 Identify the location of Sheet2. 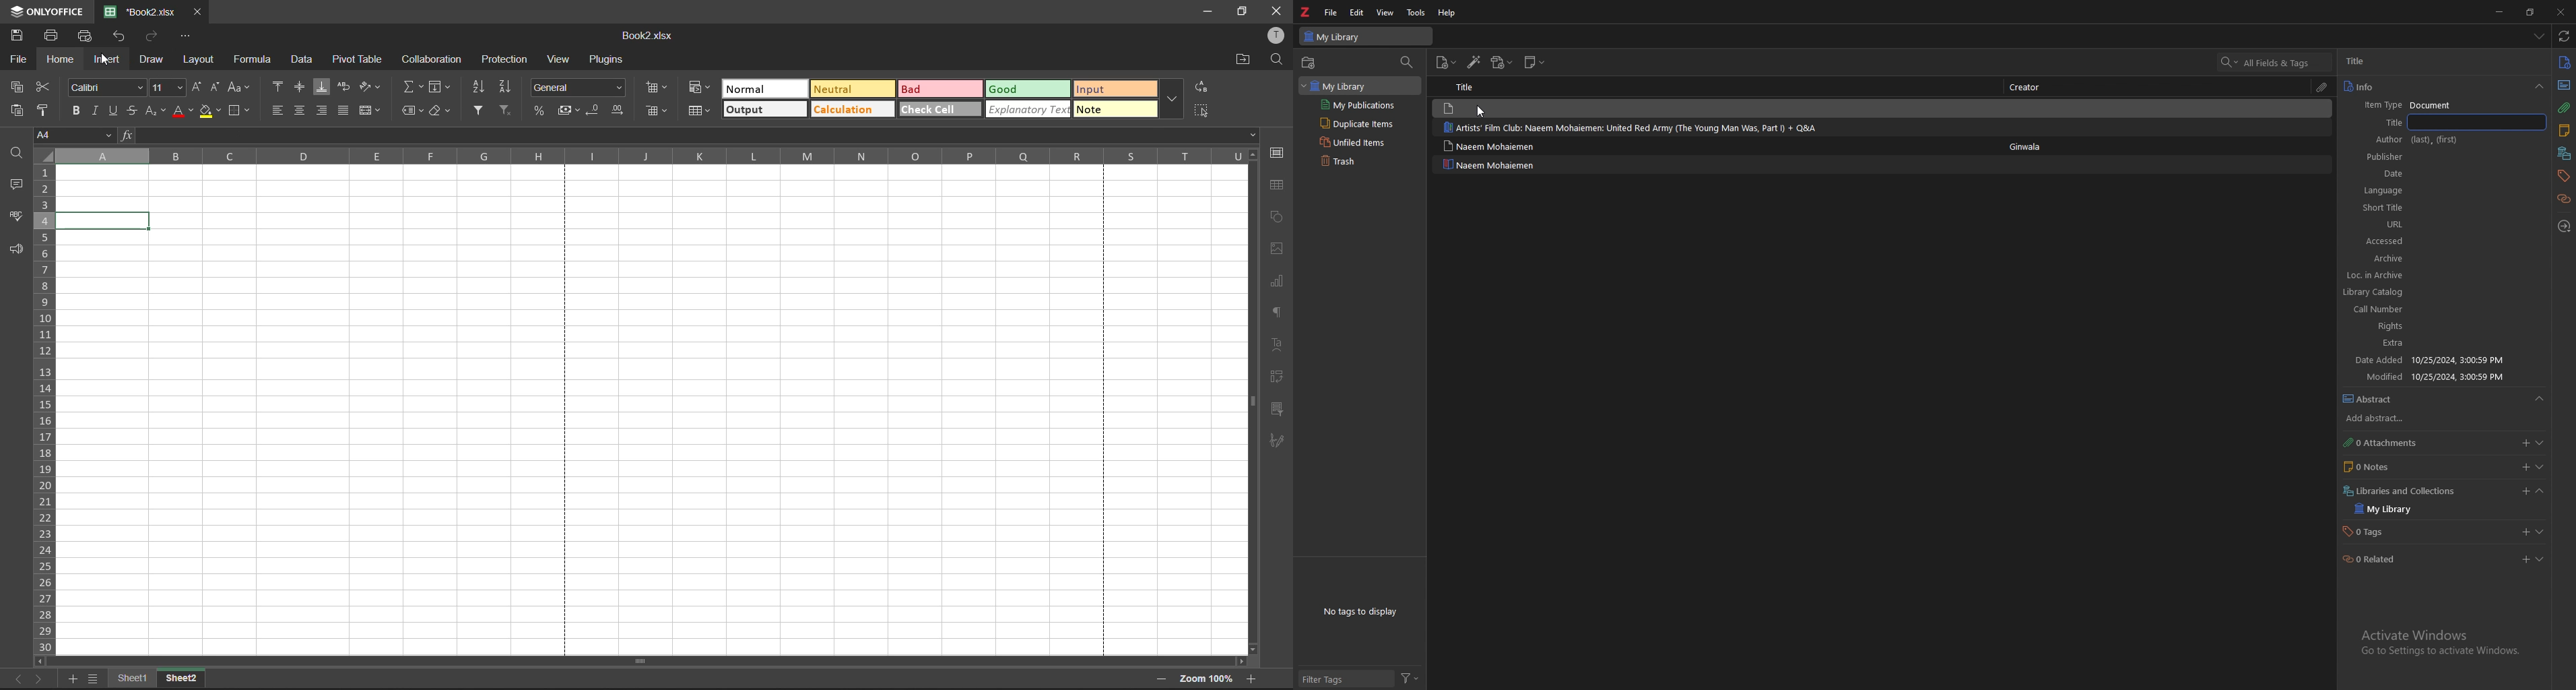
(183, 678).